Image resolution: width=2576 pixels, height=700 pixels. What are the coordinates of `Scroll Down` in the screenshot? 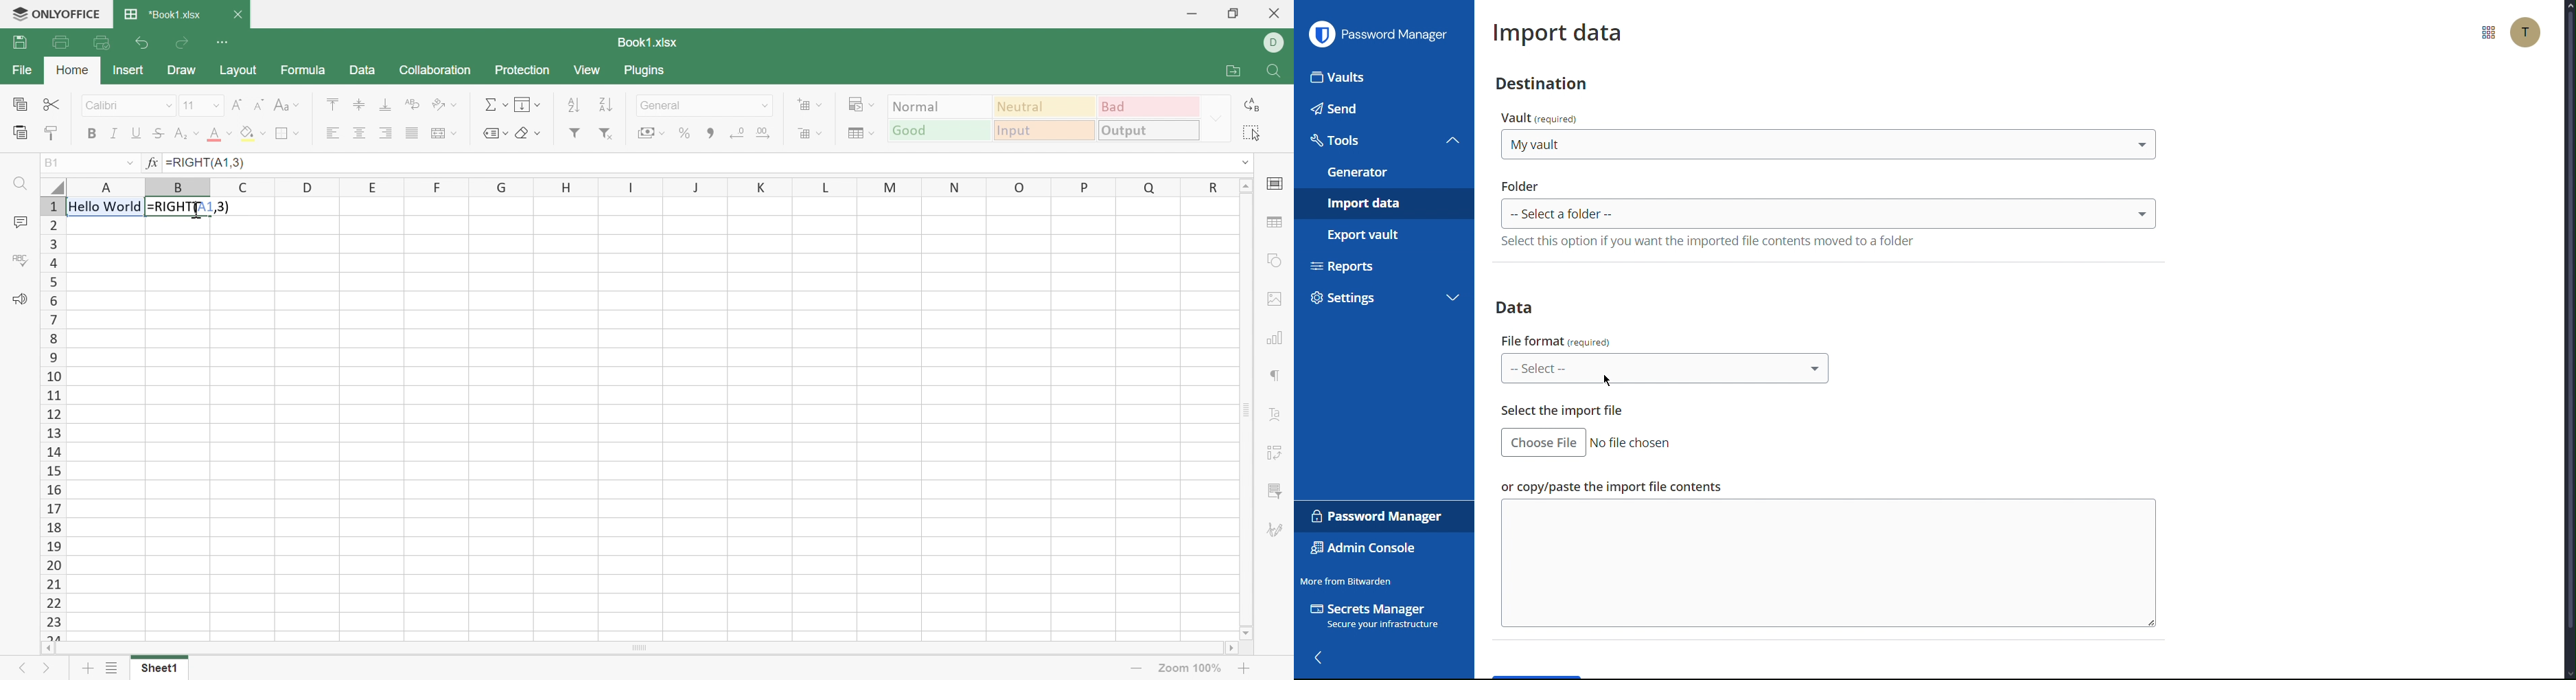 It's located at (1246, 634).